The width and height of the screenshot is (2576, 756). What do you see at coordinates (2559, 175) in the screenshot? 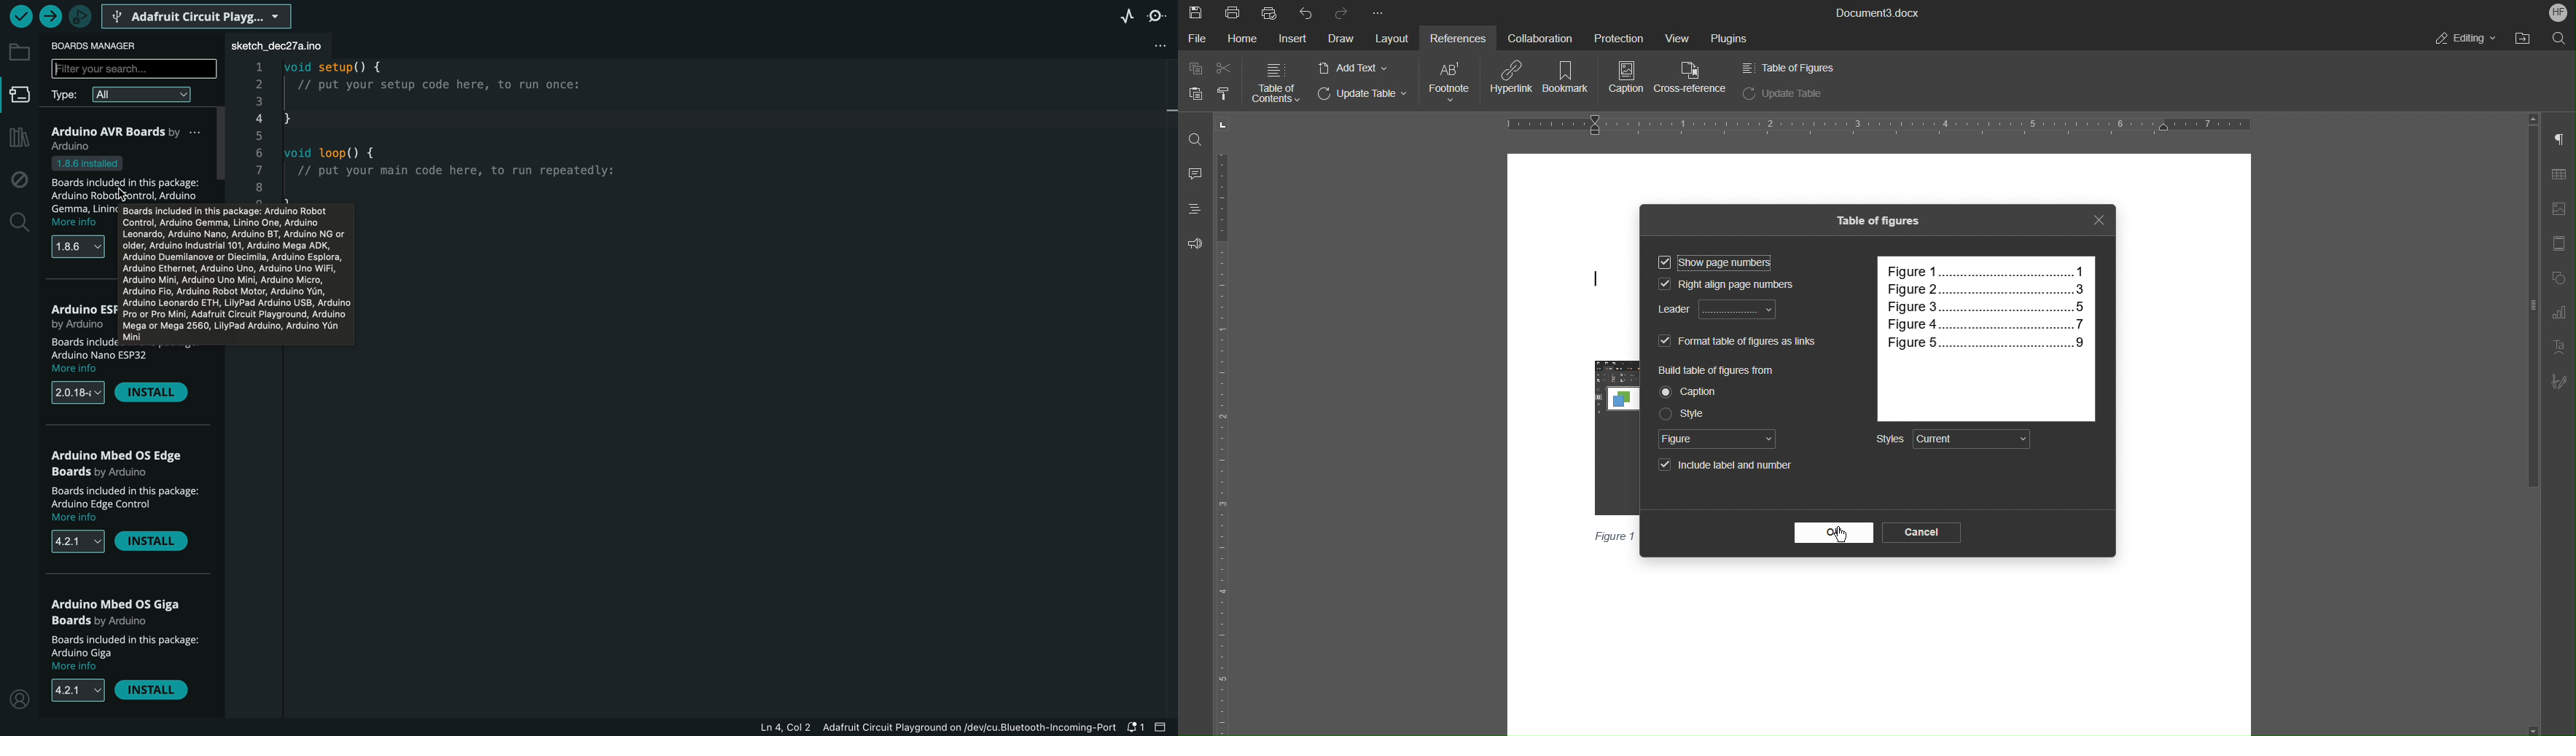
I see `Table Settings` at bounding box center [2559, 175].